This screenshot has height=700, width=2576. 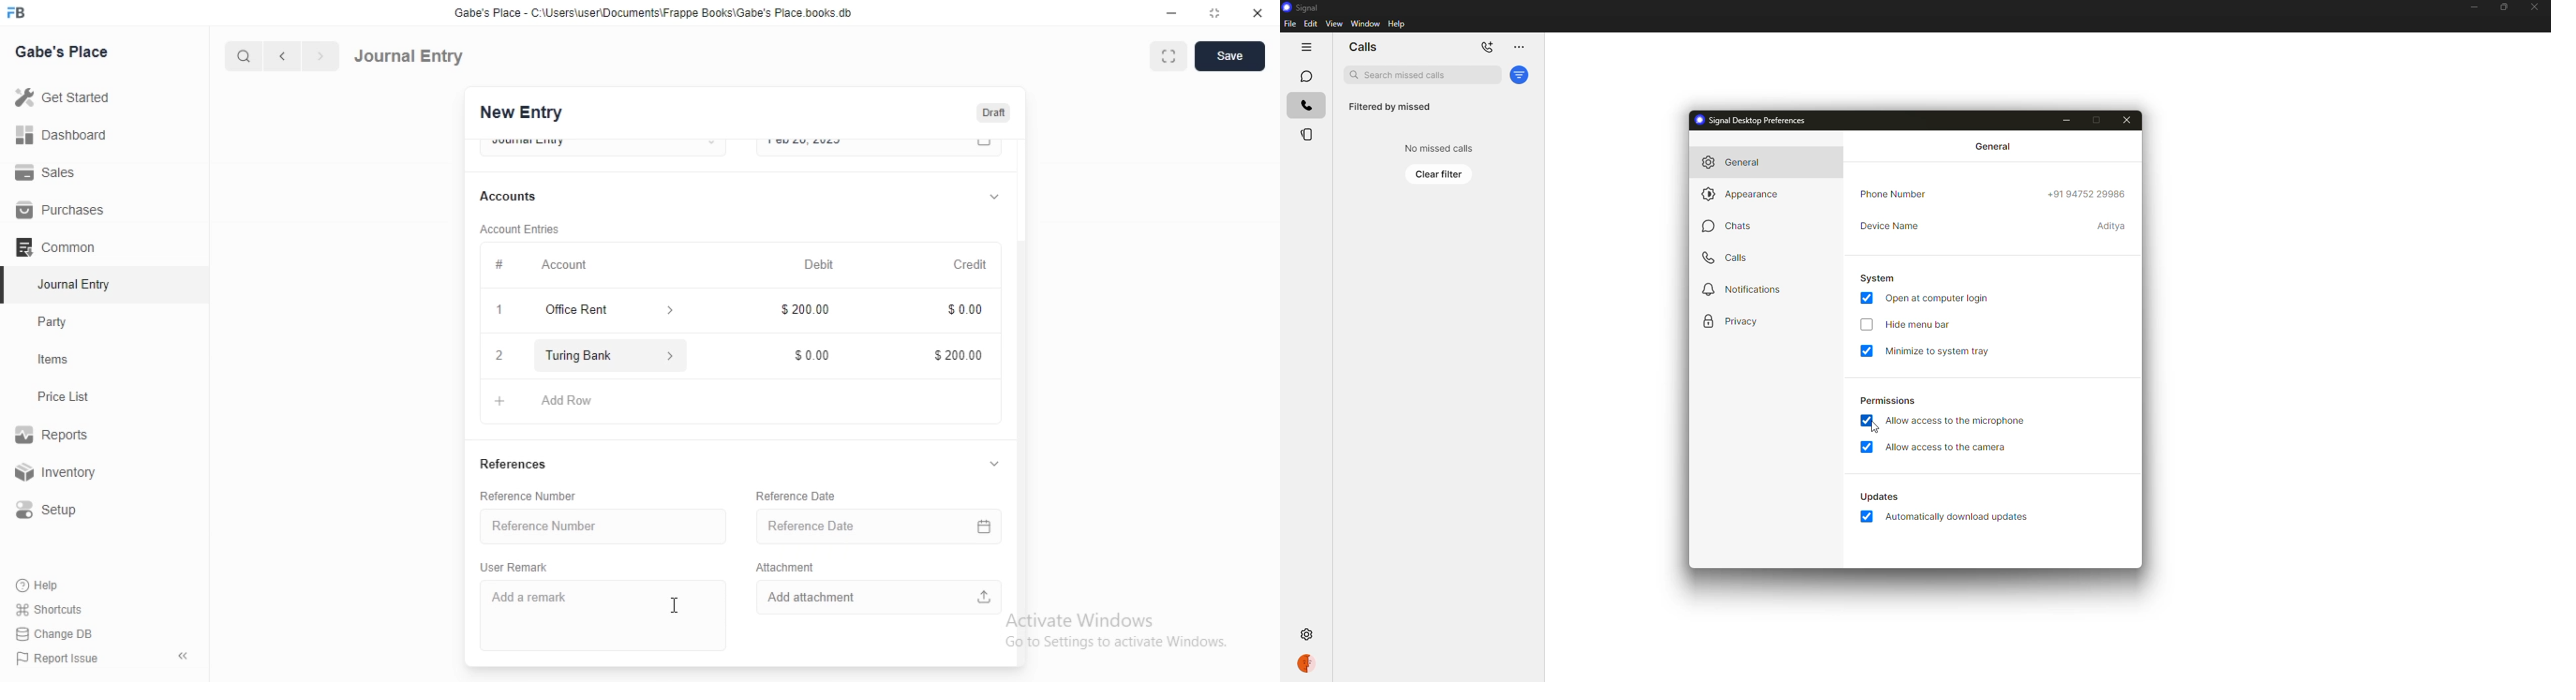 What do you see at coordinates (54, 510) in the screenshot?
I see `Setup` at bounding box center [54, 510].